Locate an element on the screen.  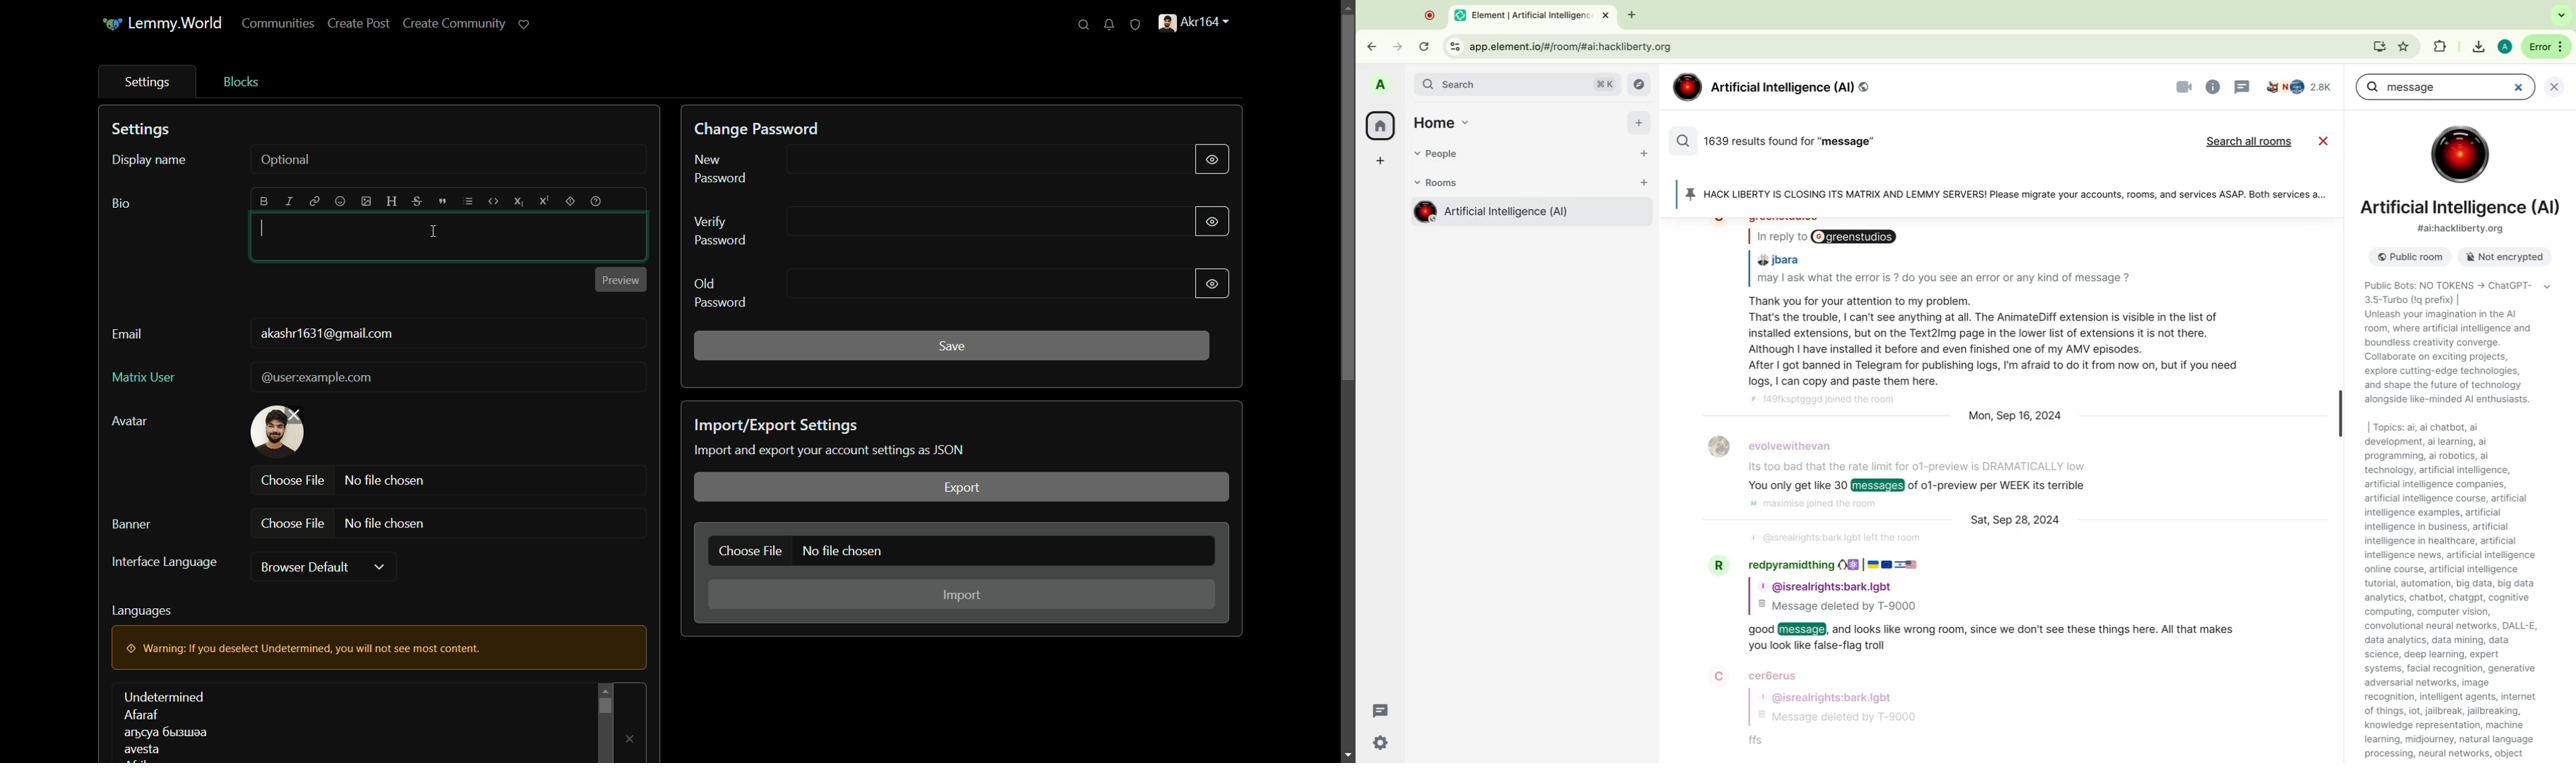
download is located at coordinates (2476, 47).